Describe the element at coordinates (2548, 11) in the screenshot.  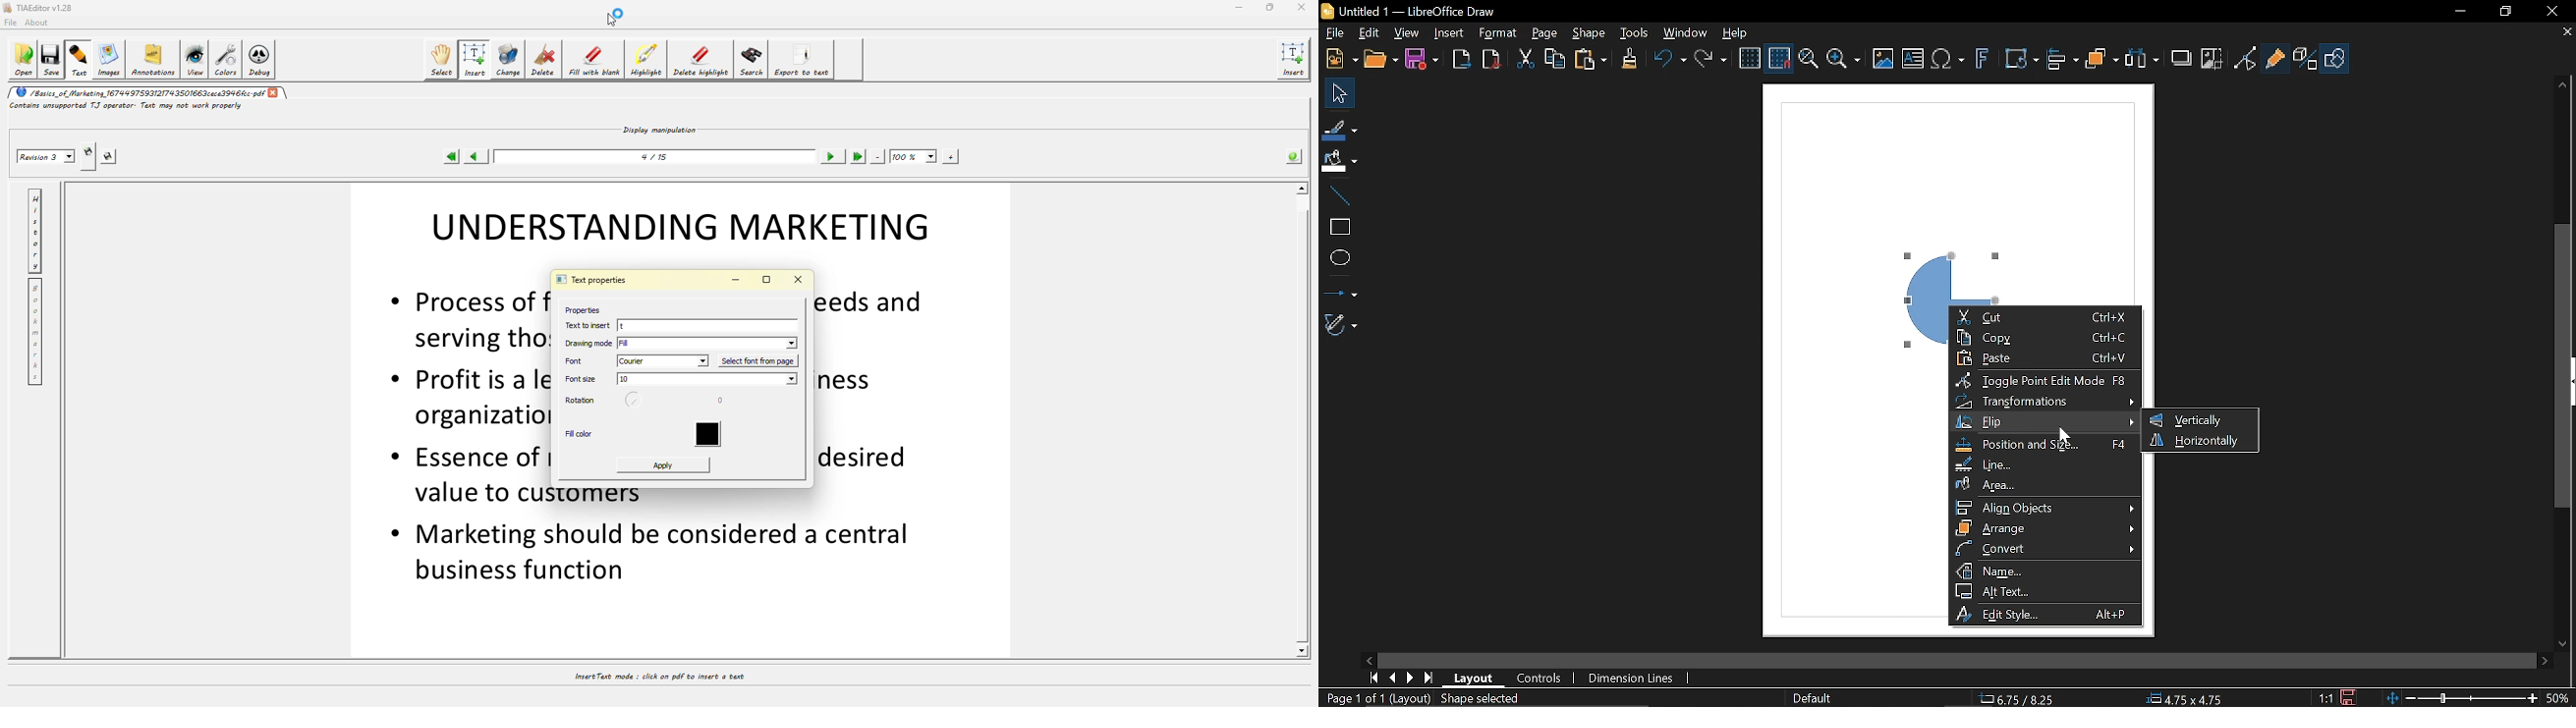
I see `Close` at that location.